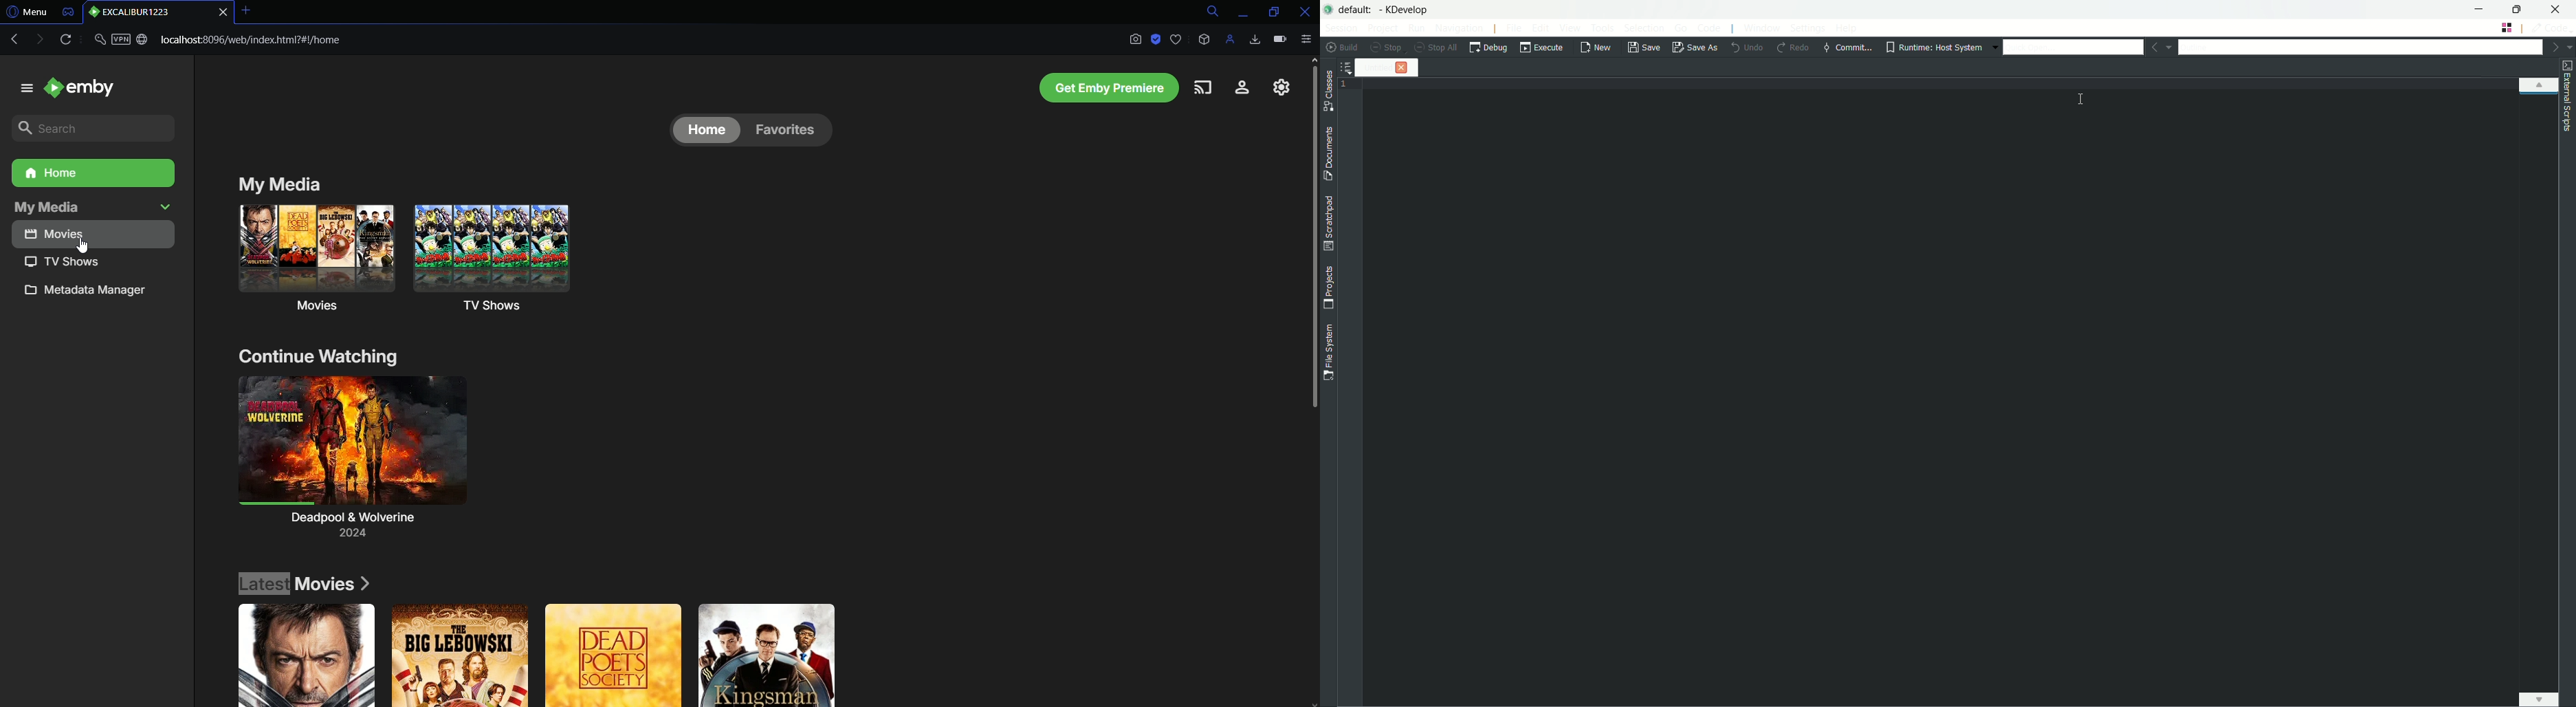  What do you see at coordinates (1459, 29) in the screenshot?
I see `navigation` at bounding box center [1459, 29].